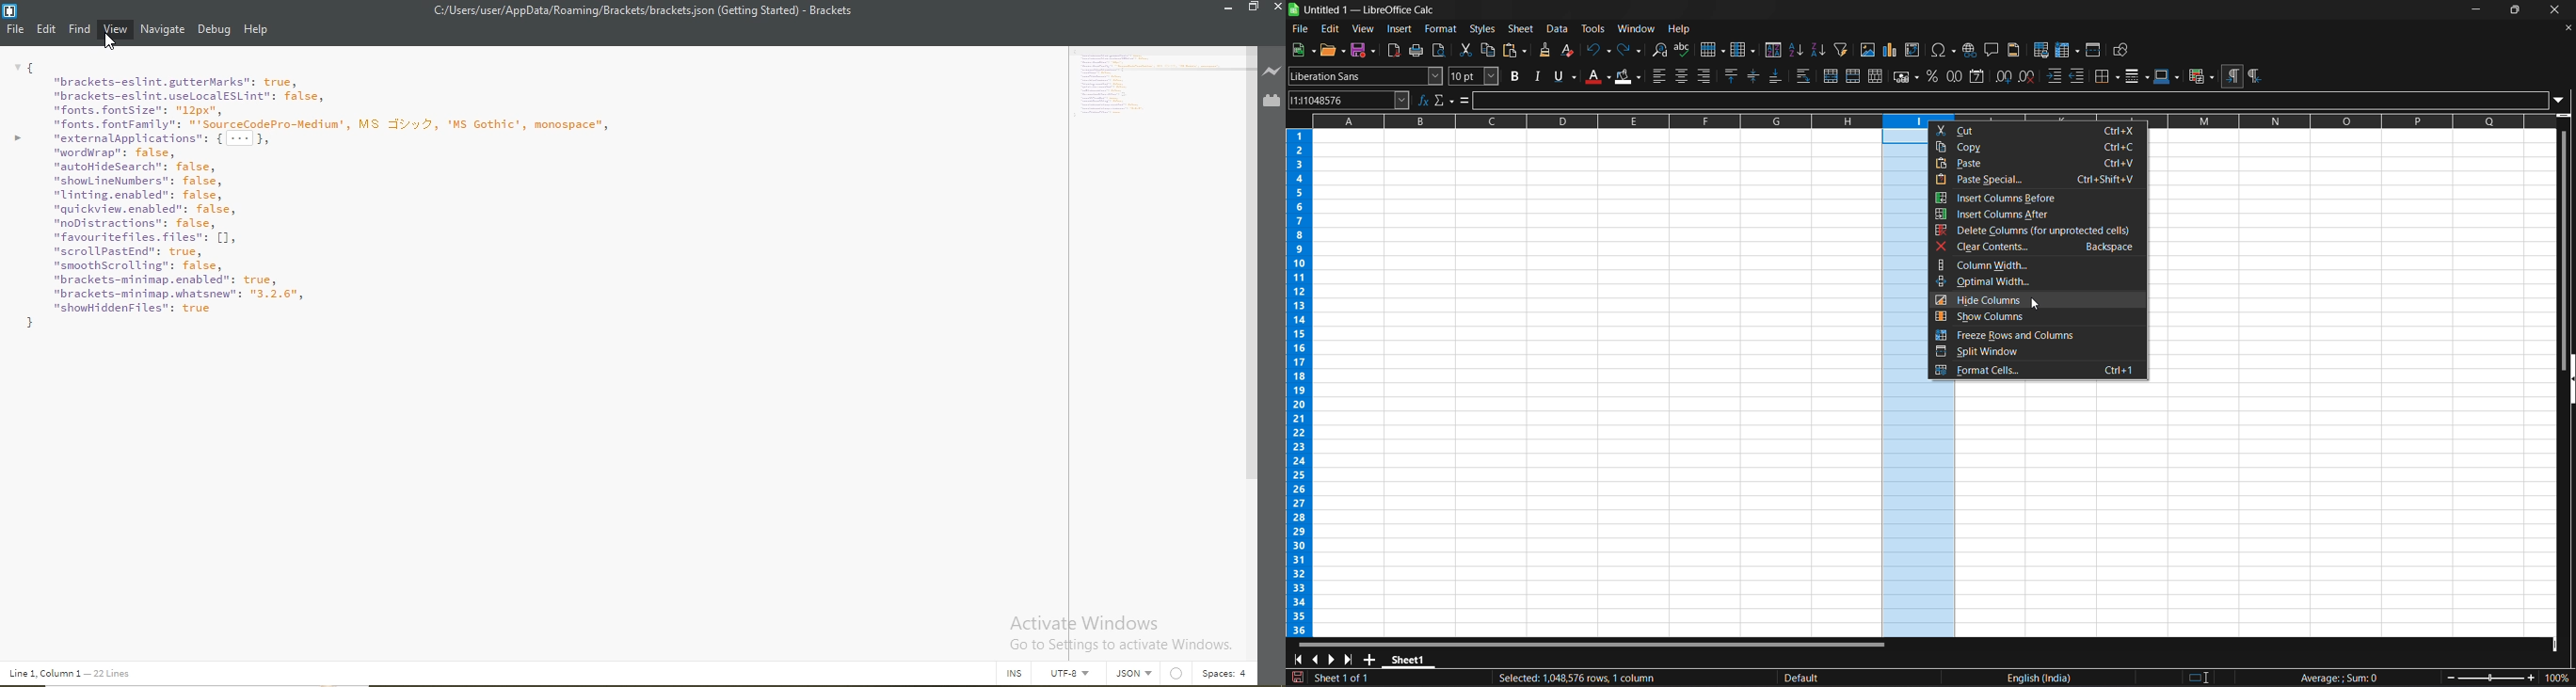 The width and height of the screenshot is (2576, 700). What do you see at coordinates (1518, 51) in the screenshot?
I see `paste` at bounding box center [1518, 51].